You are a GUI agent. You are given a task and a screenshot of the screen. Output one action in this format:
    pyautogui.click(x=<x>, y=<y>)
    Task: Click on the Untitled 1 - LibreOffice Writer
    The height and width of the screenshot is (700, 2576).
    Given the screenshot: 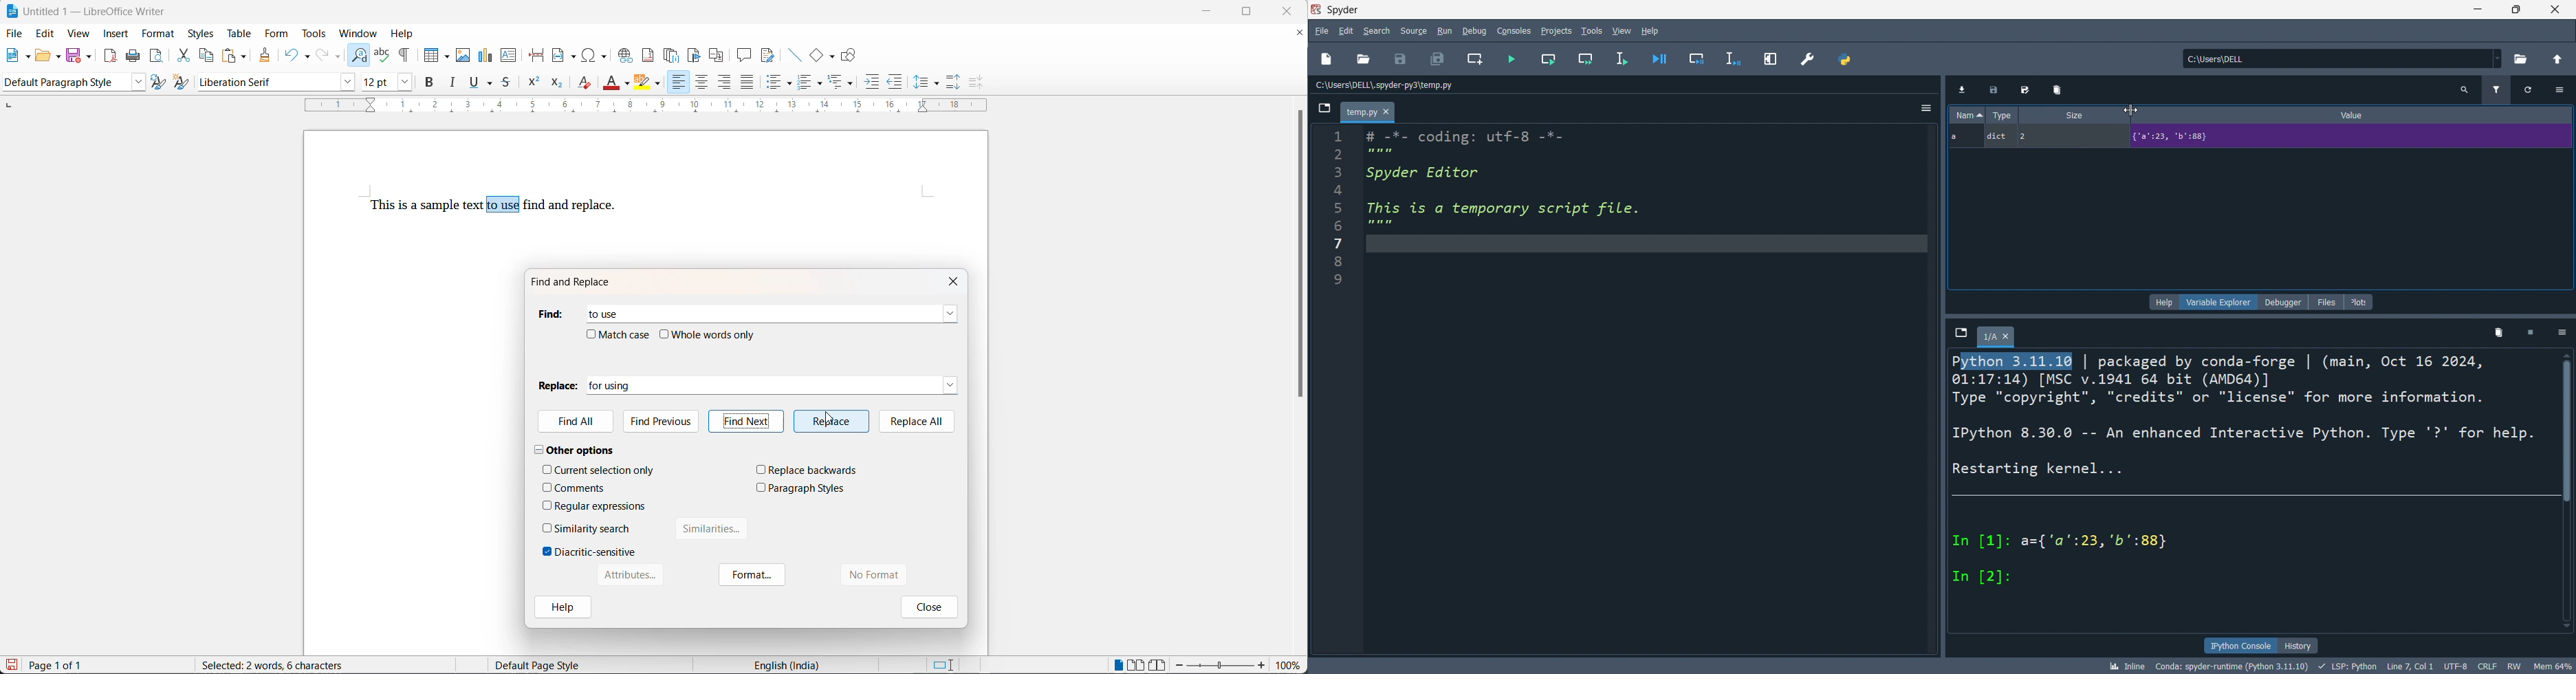 What is the action you would take?
    pyautogui.click(x=87, y=10)
    